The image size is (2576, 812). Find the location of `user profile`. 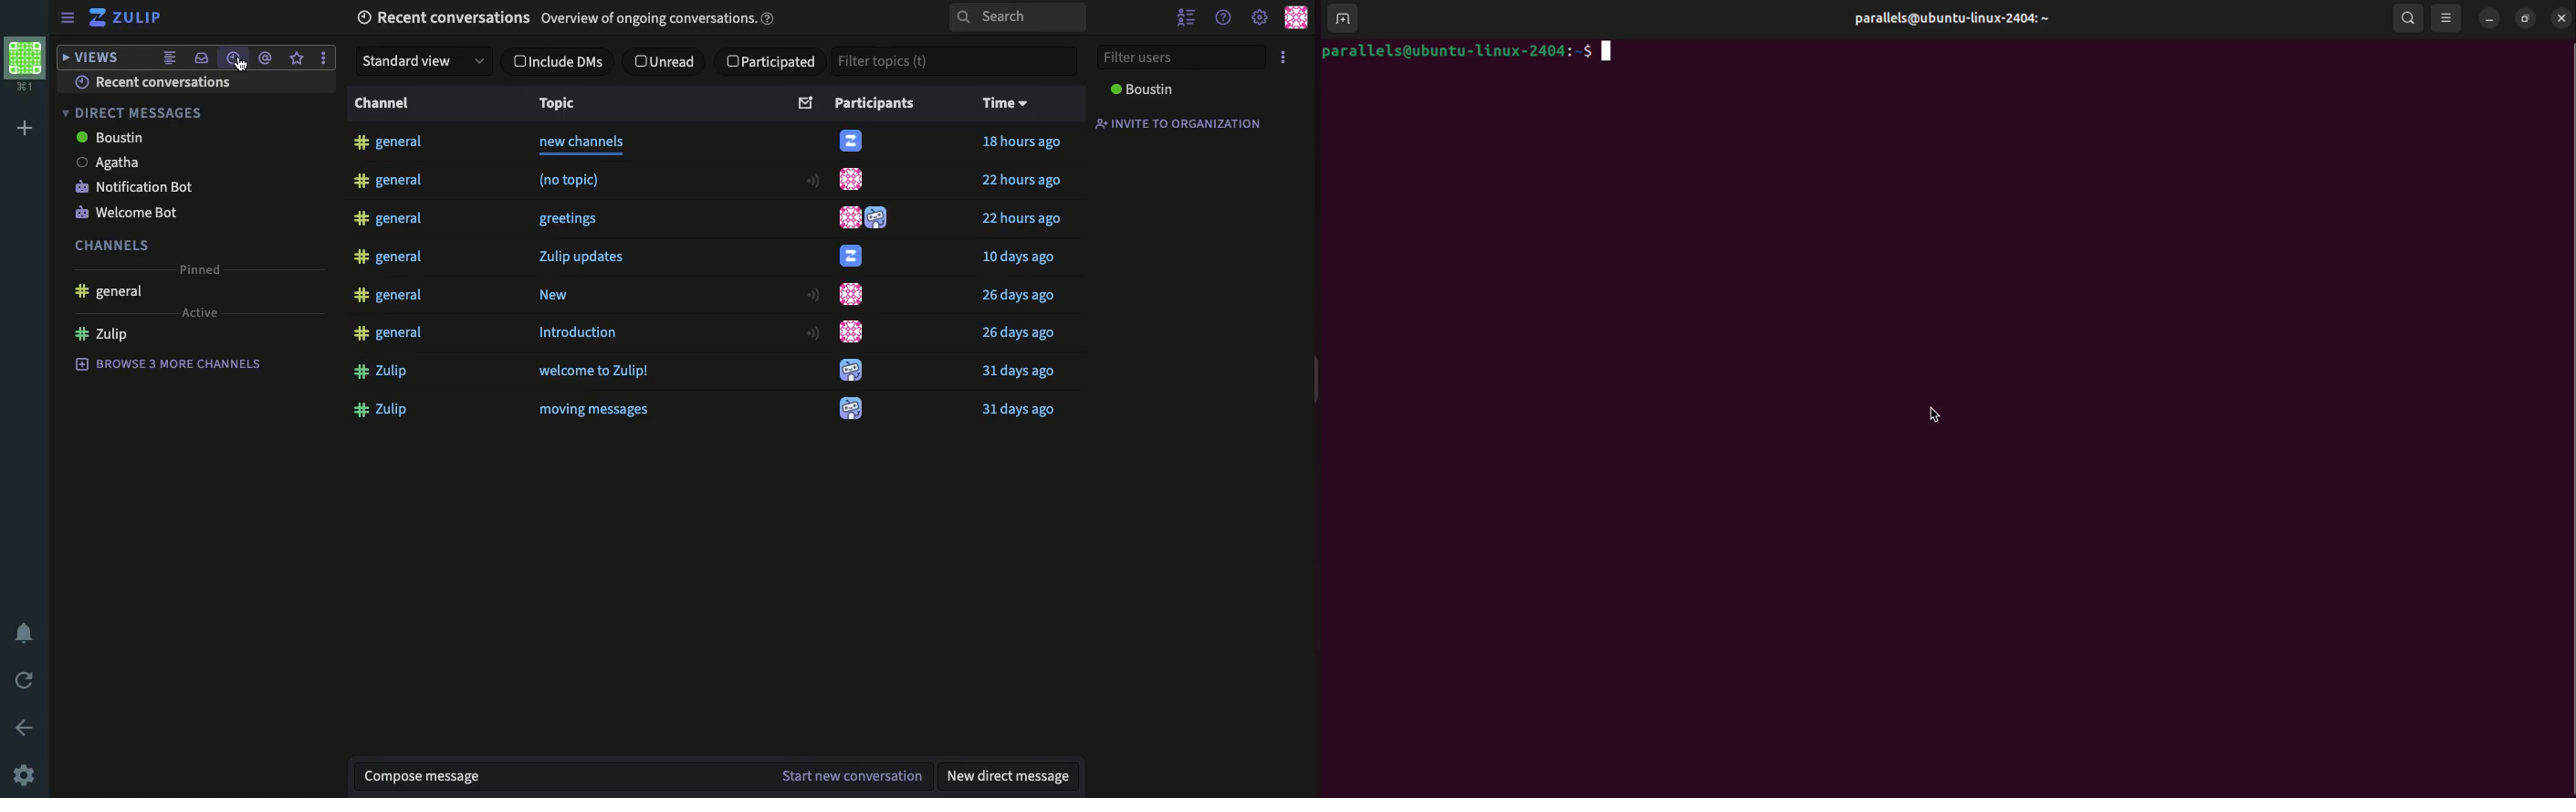

user profile is located at coordinates (853, 371).